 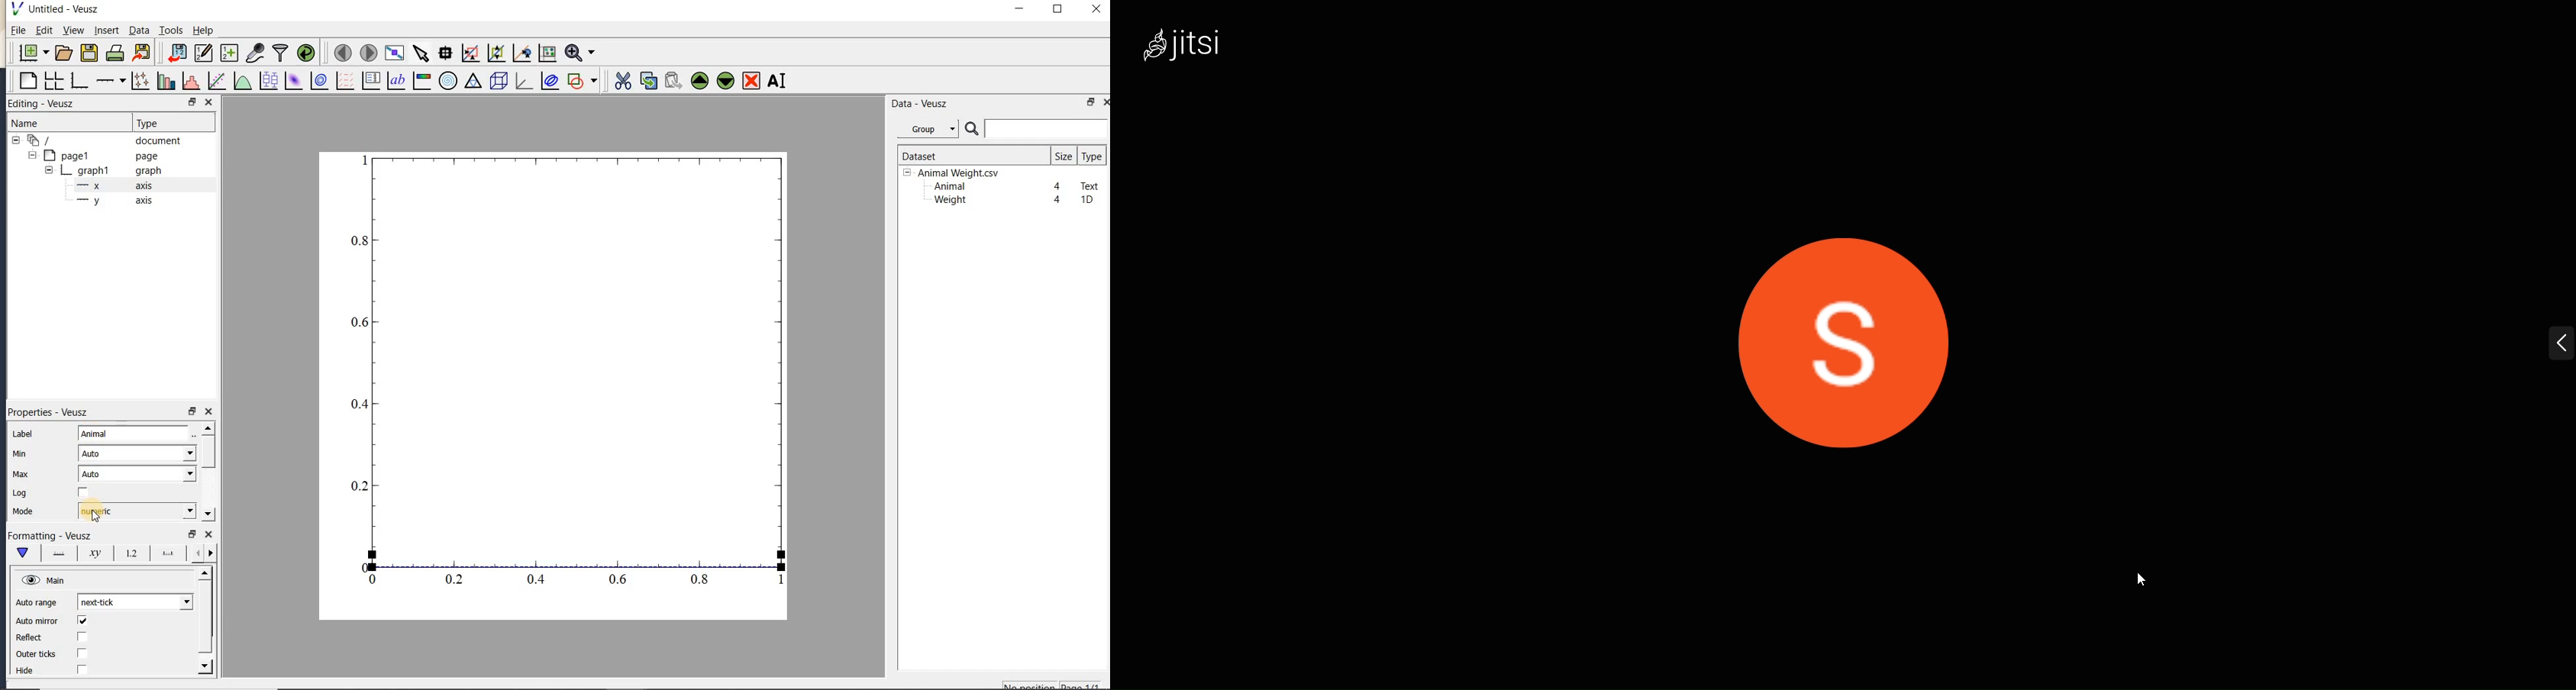 I want to click on Data-Veusz, so click(x=920, y=104).